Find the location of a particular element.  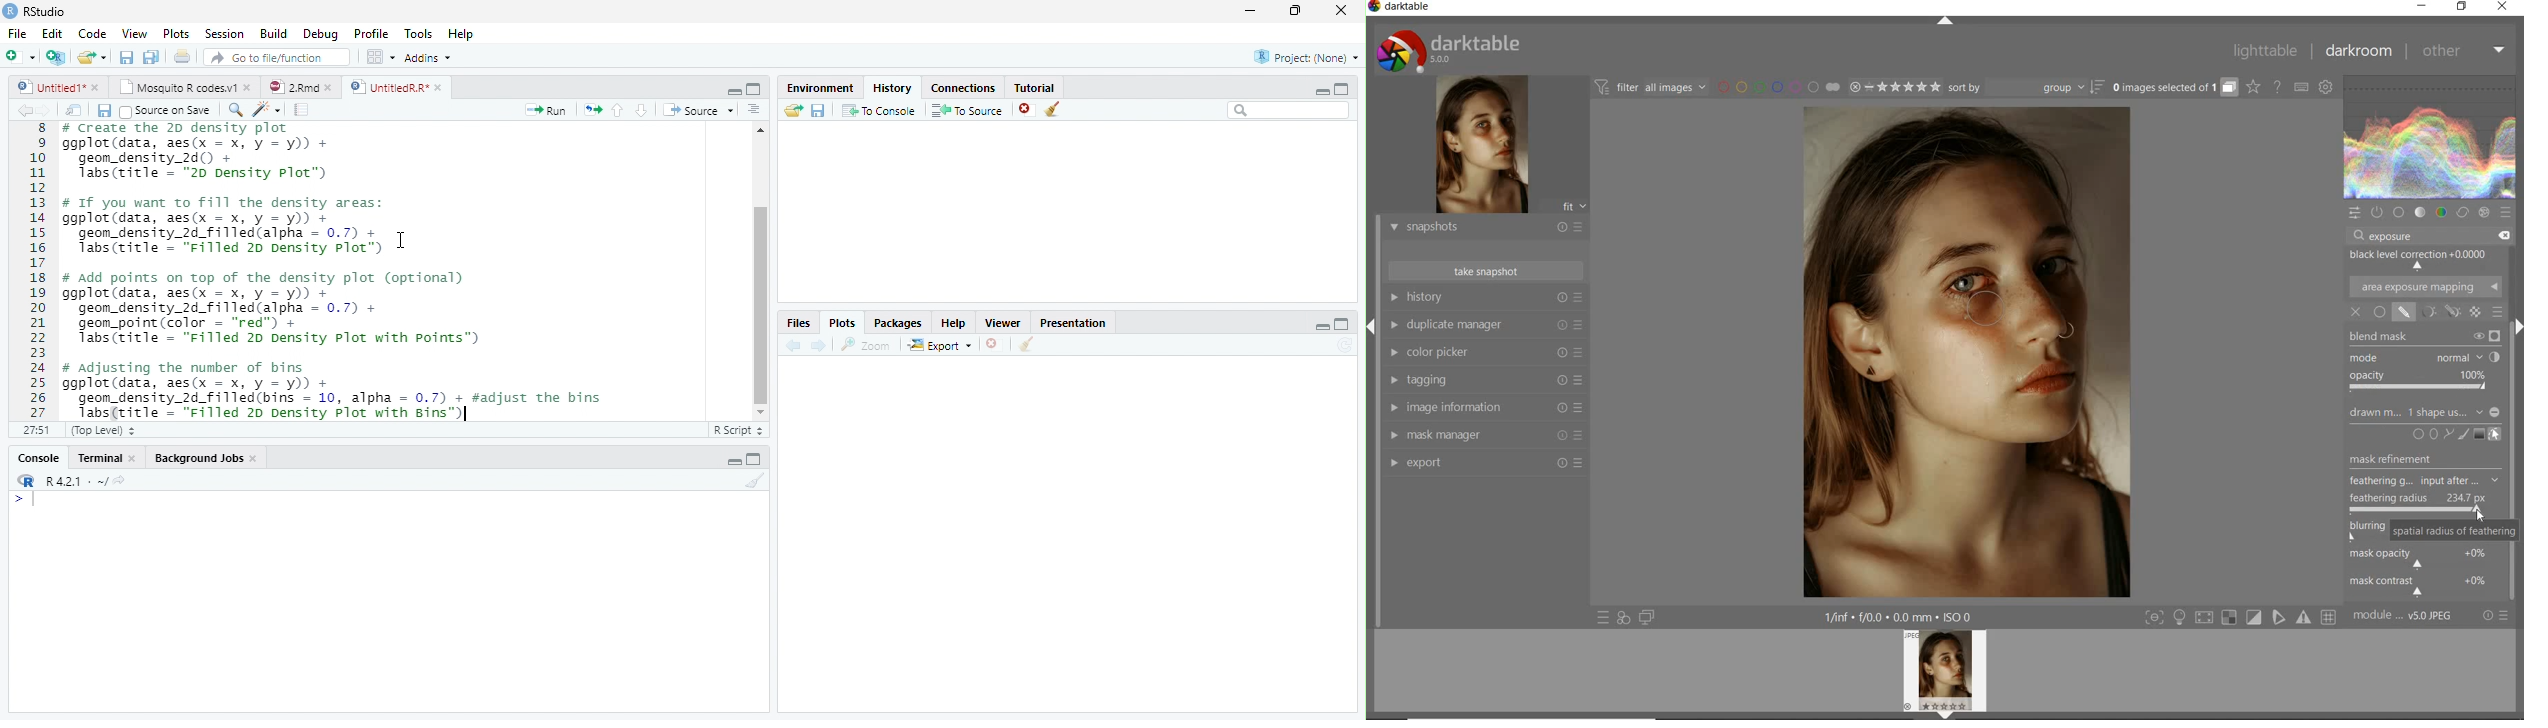

Addins is located at coordinates (427, 57).